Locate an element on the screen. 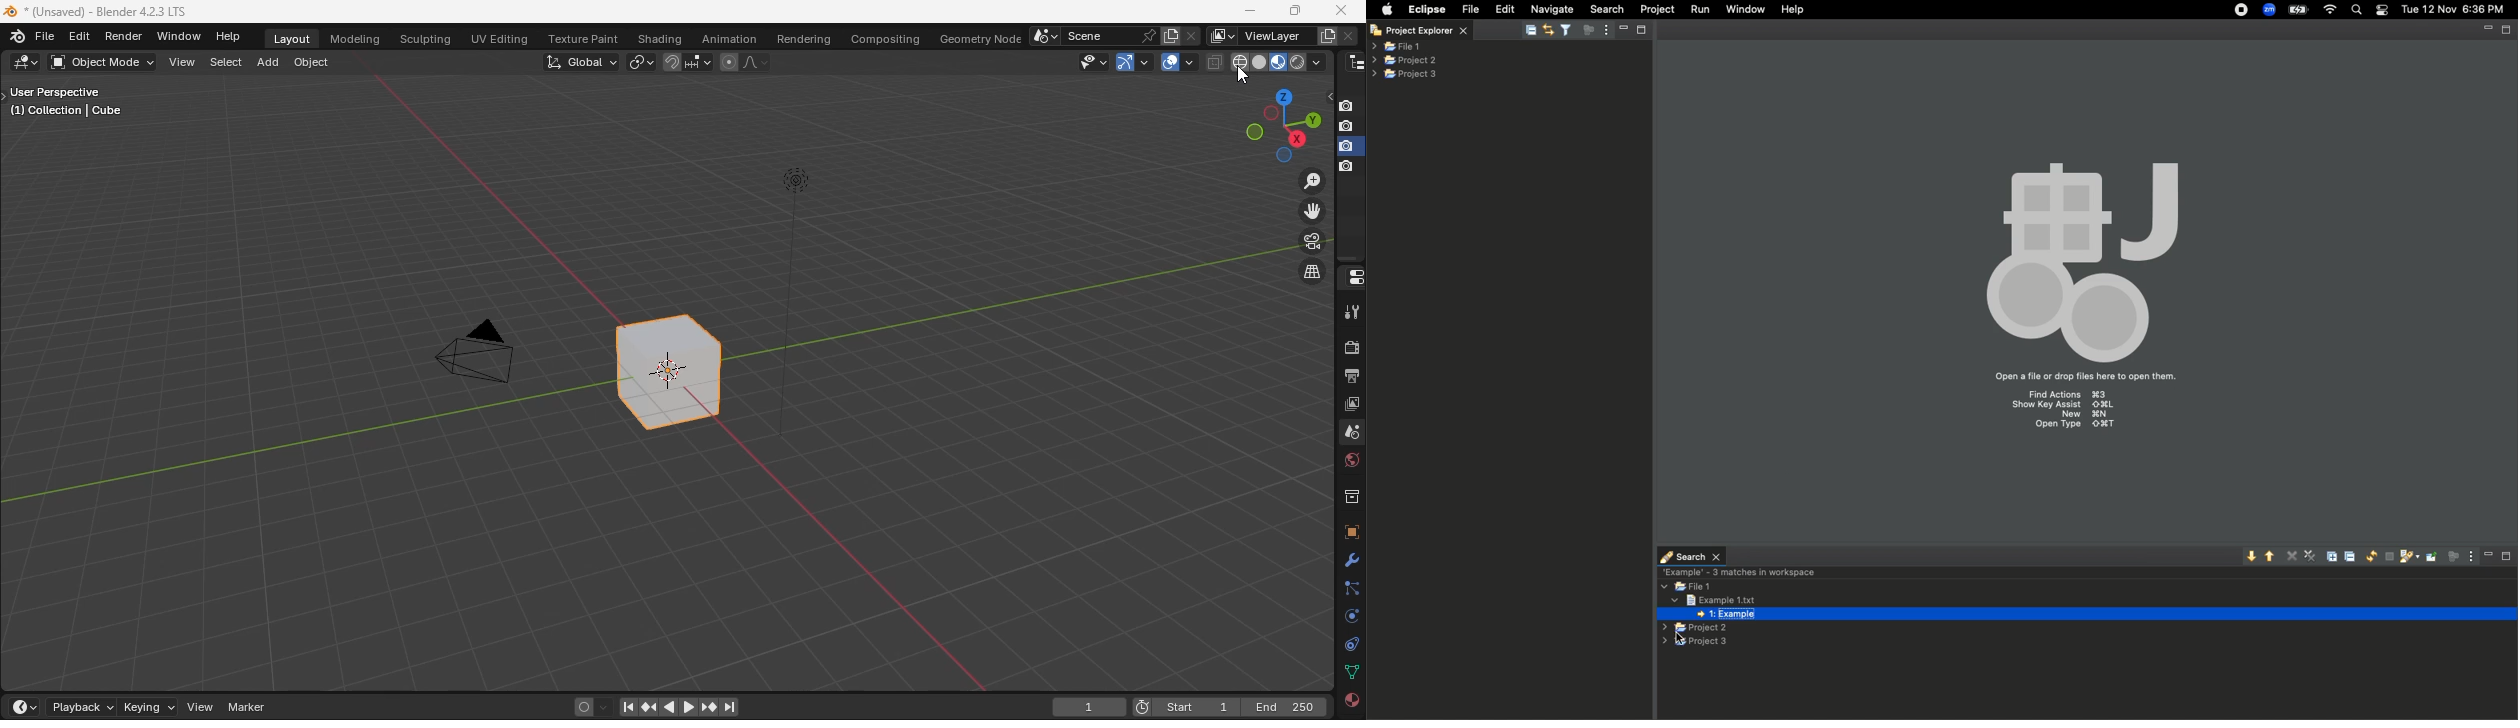 This screenshot has height=728, width=2520. Text file is located at coordinates (1709, 599).